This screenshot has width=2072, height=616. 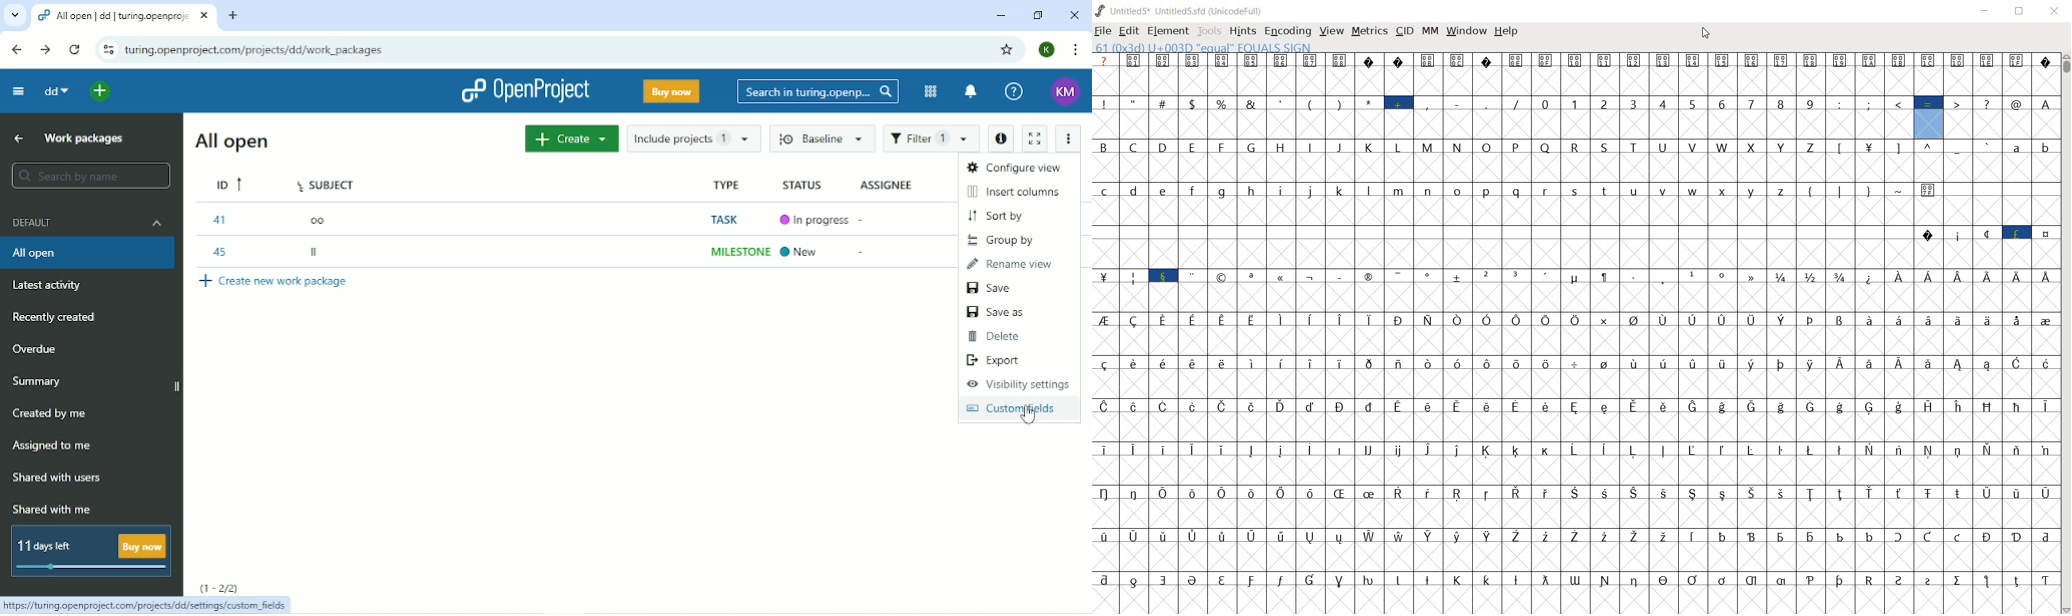 What do you see at coordinates (1330, 31) in the screenshot?
I see `view` at bounding box center [1330, 31].